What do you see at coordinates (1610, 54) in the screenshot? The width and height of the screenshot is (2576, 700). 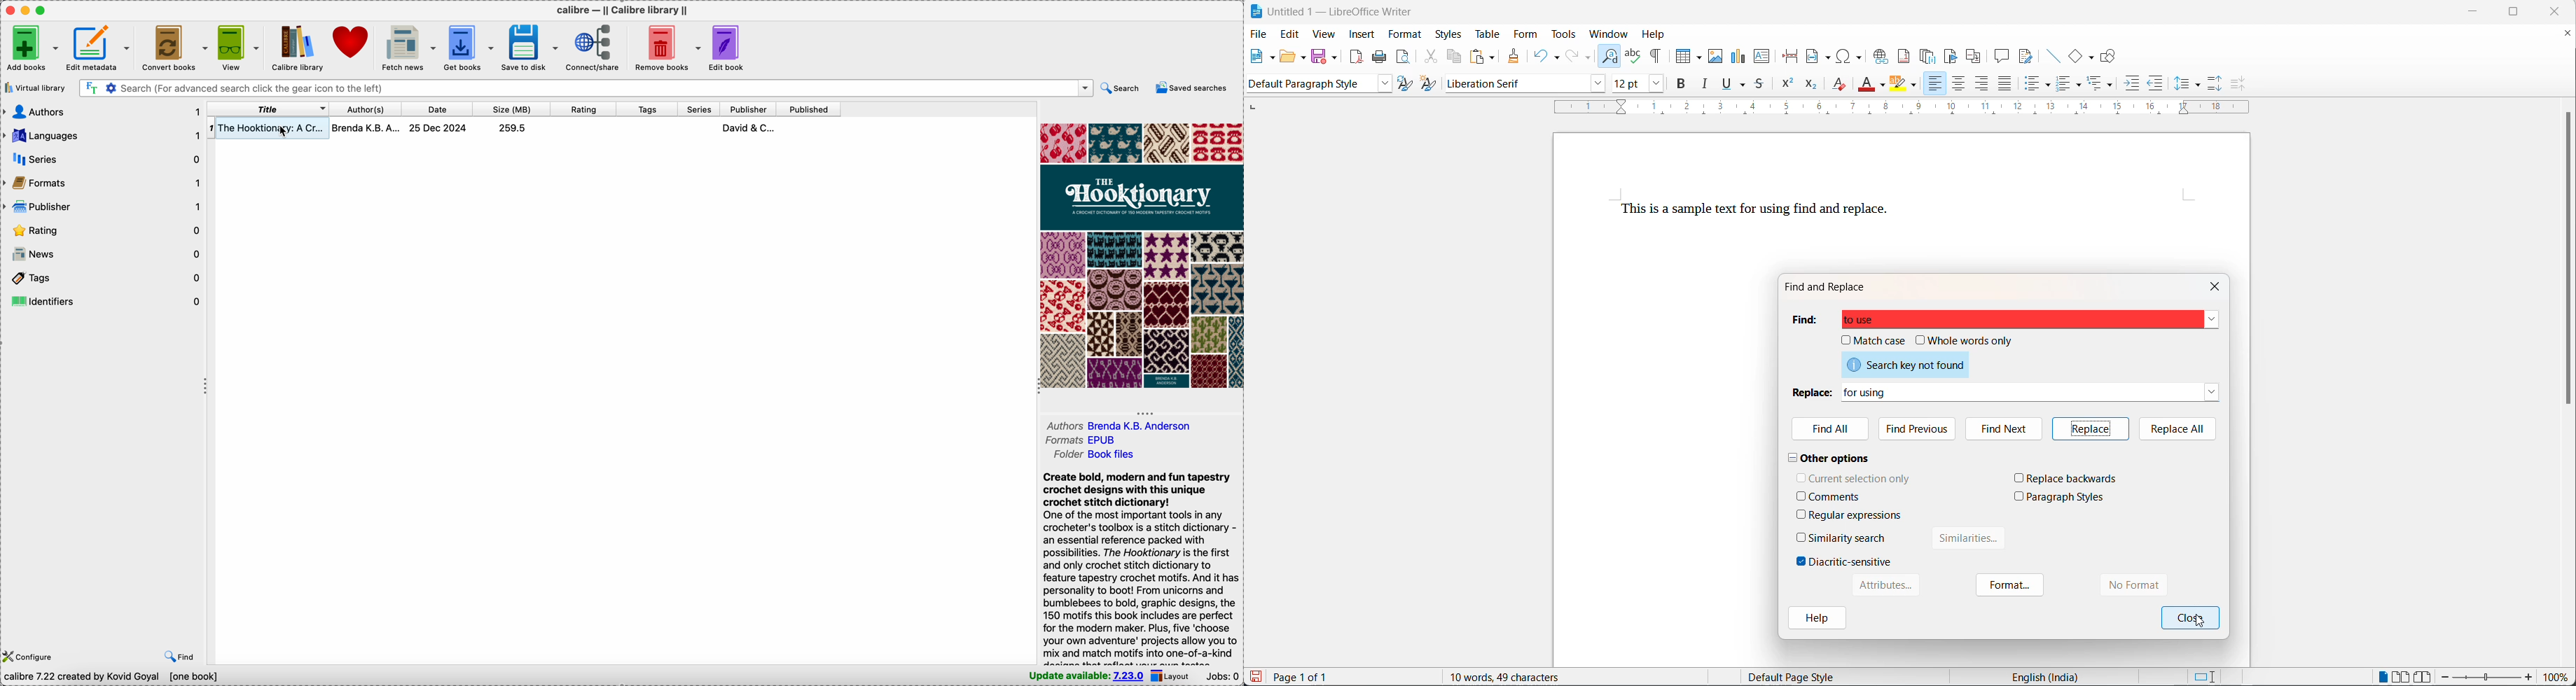 I see `find and replace` at bounding box center [1610, 54].